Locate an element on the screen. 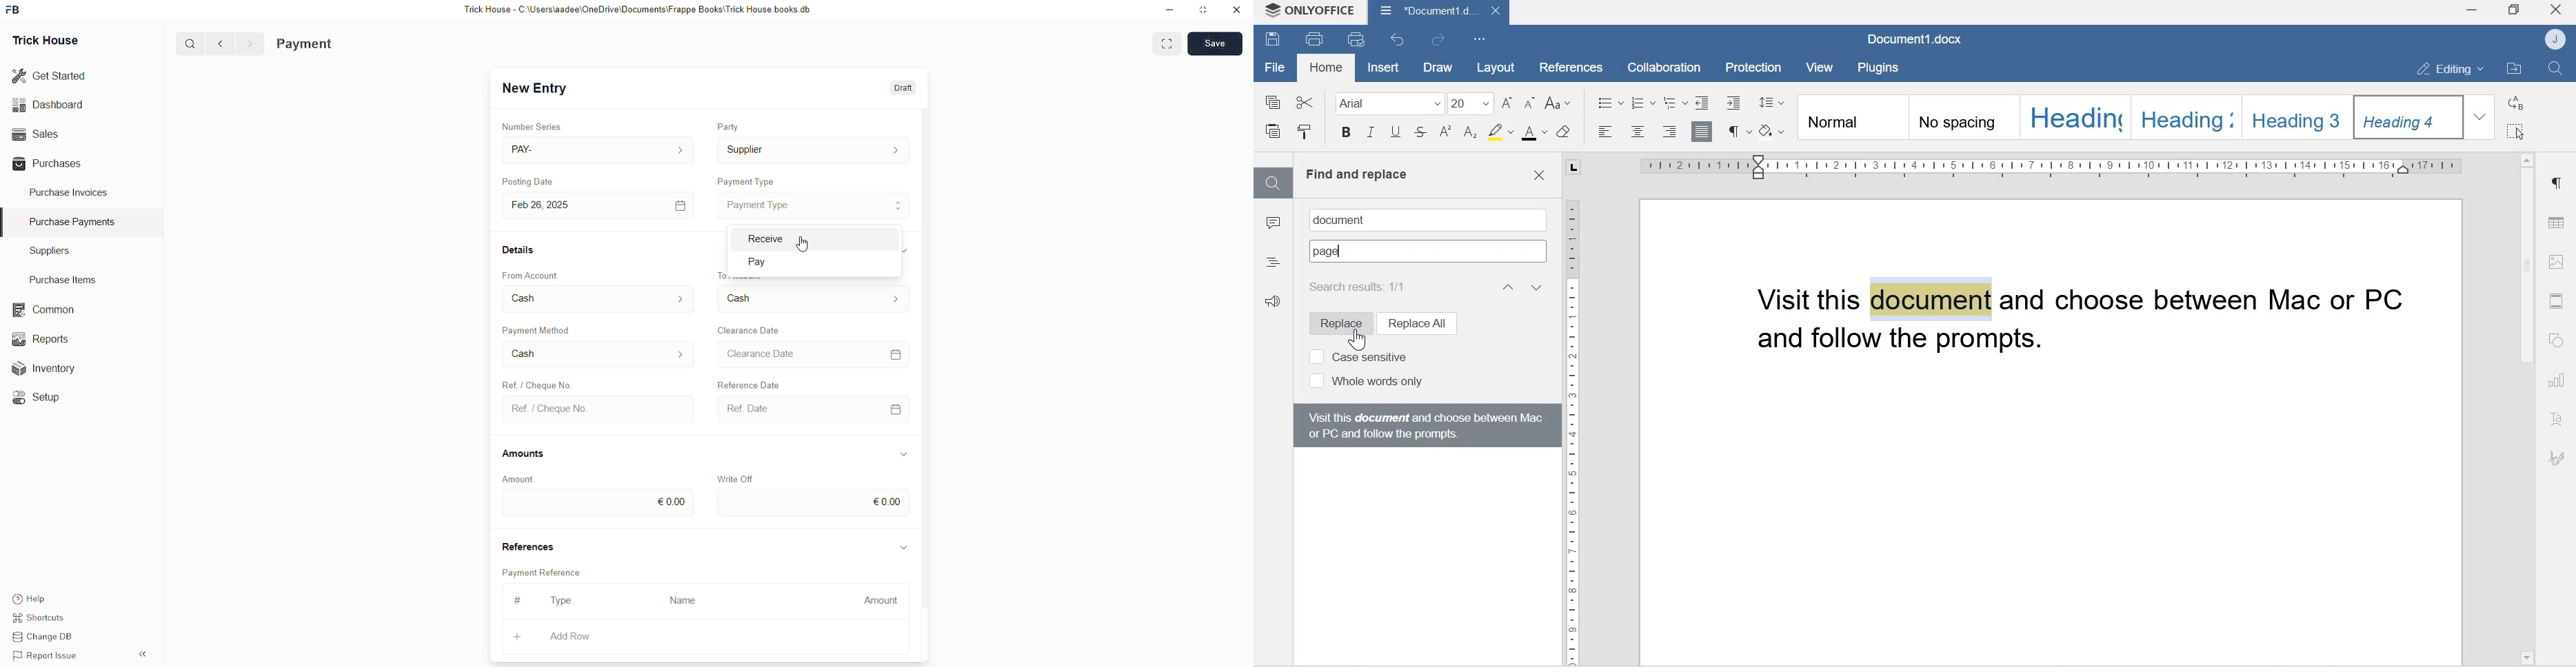 This screenshot has width=2576, height=672. Minimize is located at coordinates (1170, 10).